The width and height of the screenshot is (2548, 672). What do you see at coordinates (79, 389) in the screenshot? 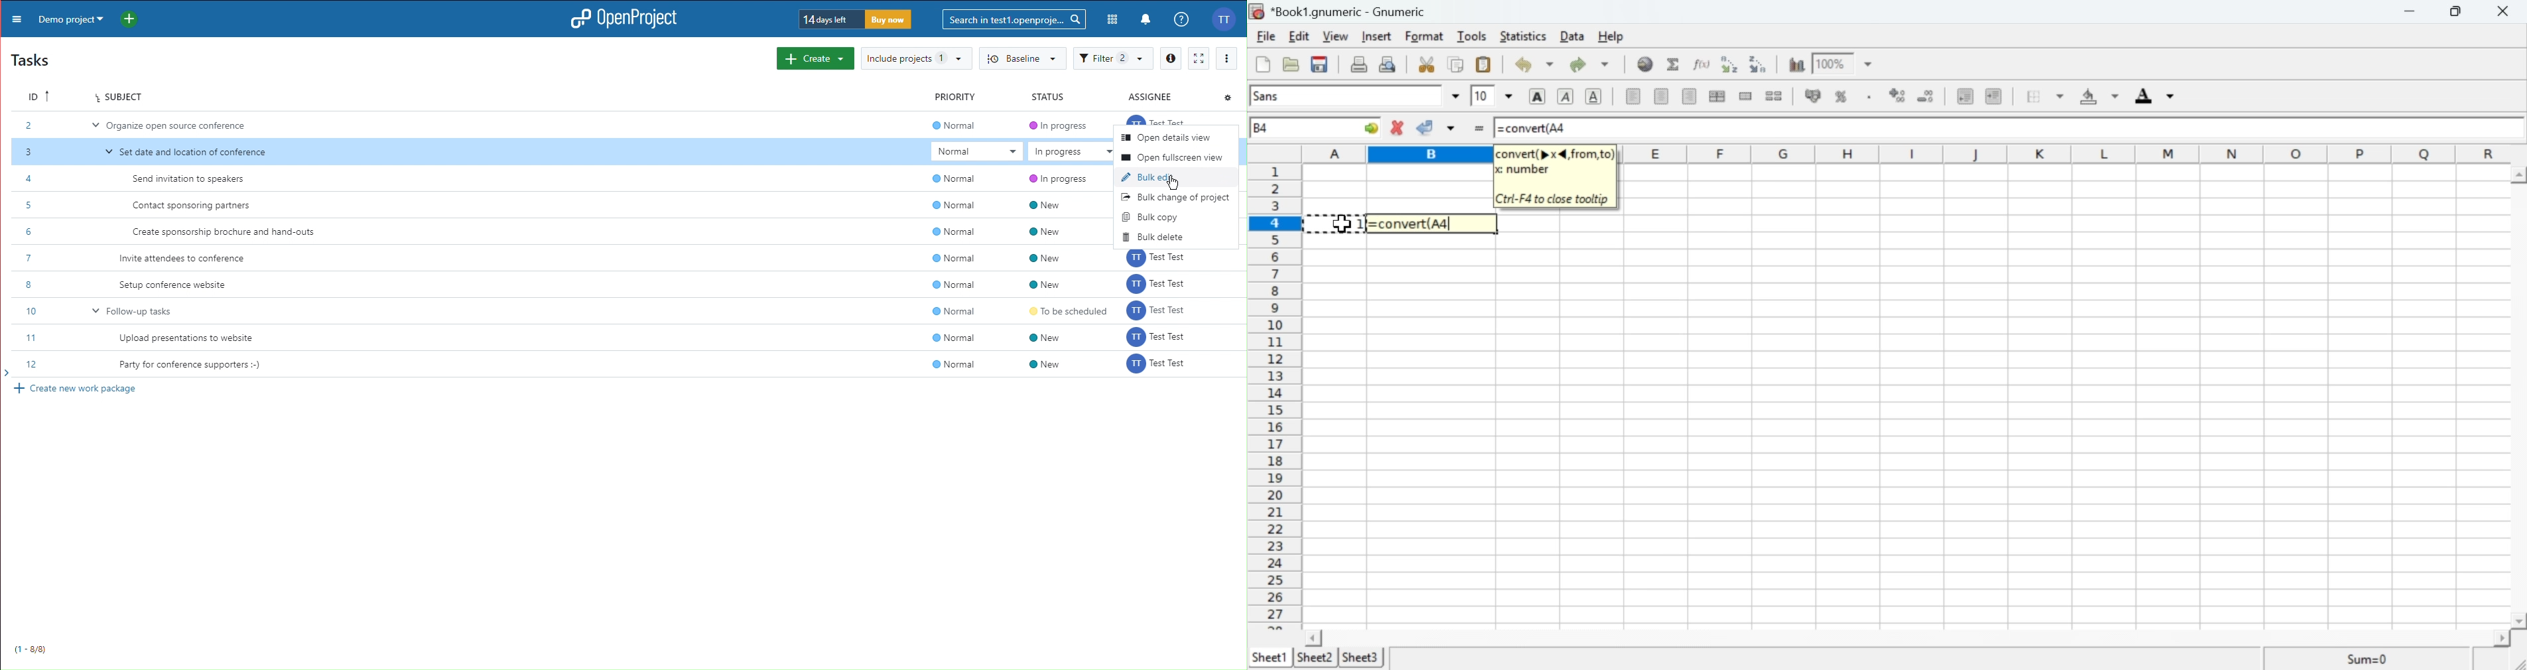
I see `Create new work package` at bounding box center [79, 389].